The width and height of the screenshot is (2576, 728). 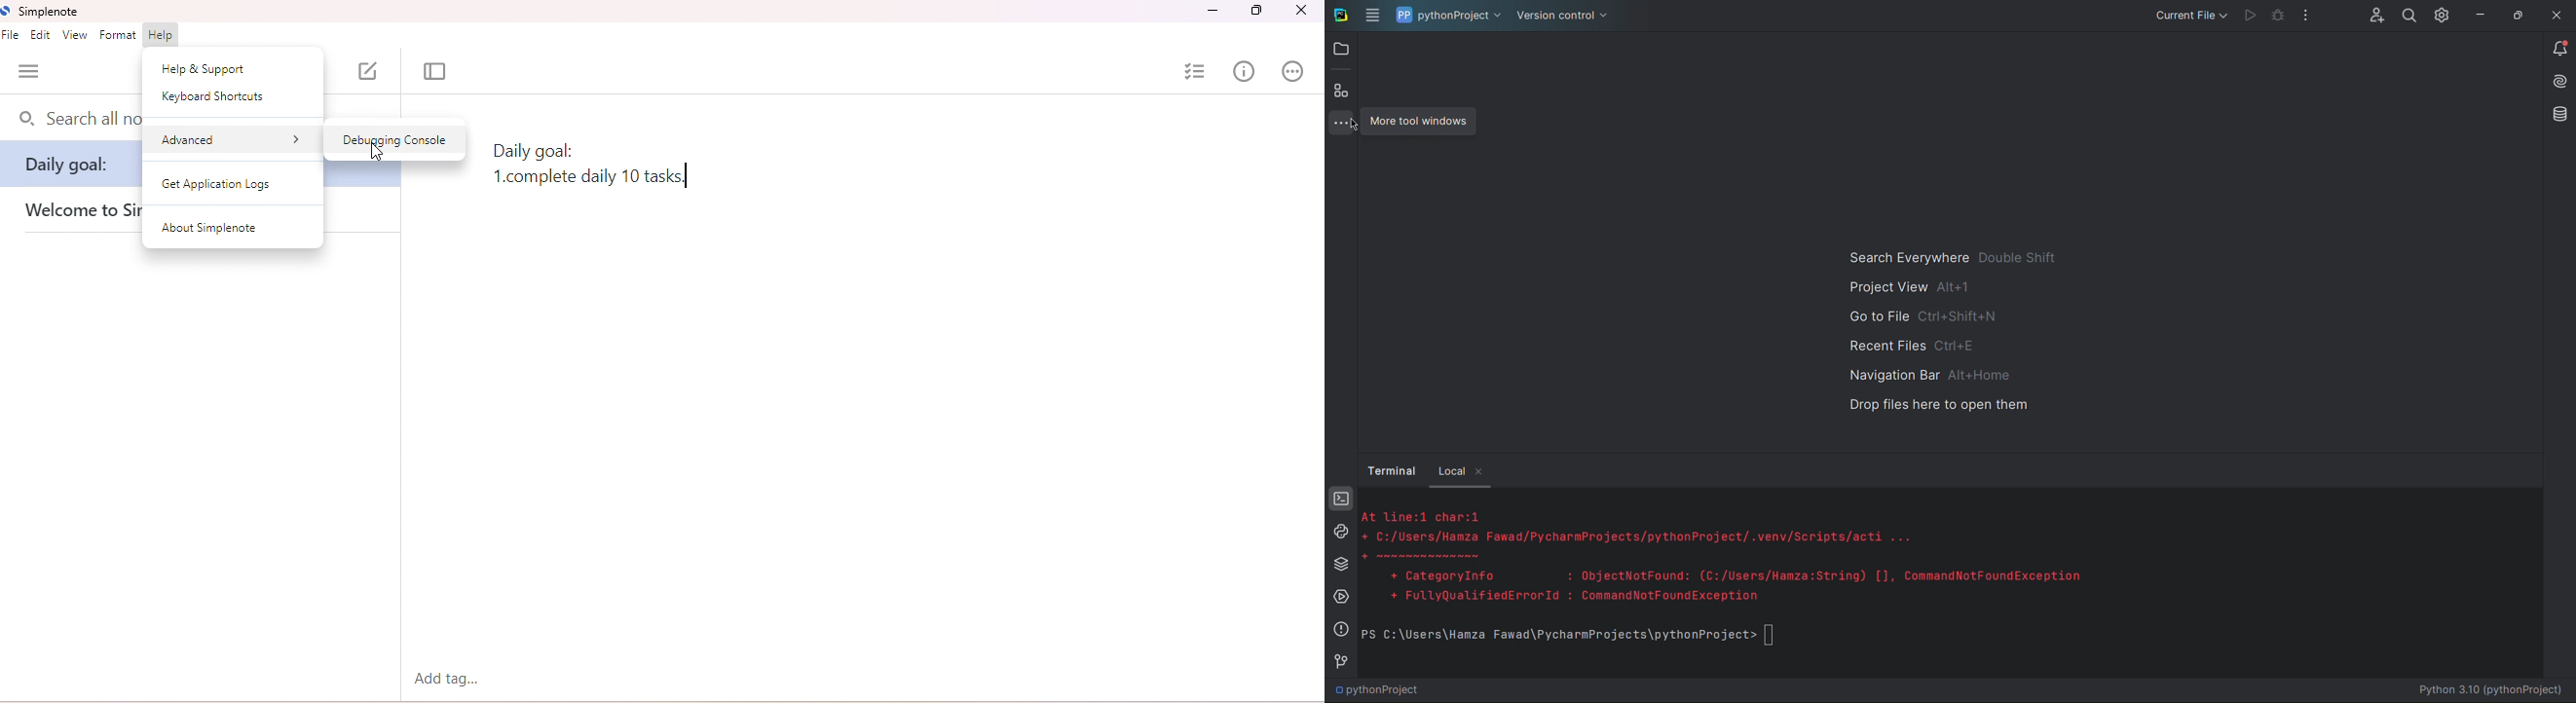 I want to click on menu, so click(x=29, y=72).